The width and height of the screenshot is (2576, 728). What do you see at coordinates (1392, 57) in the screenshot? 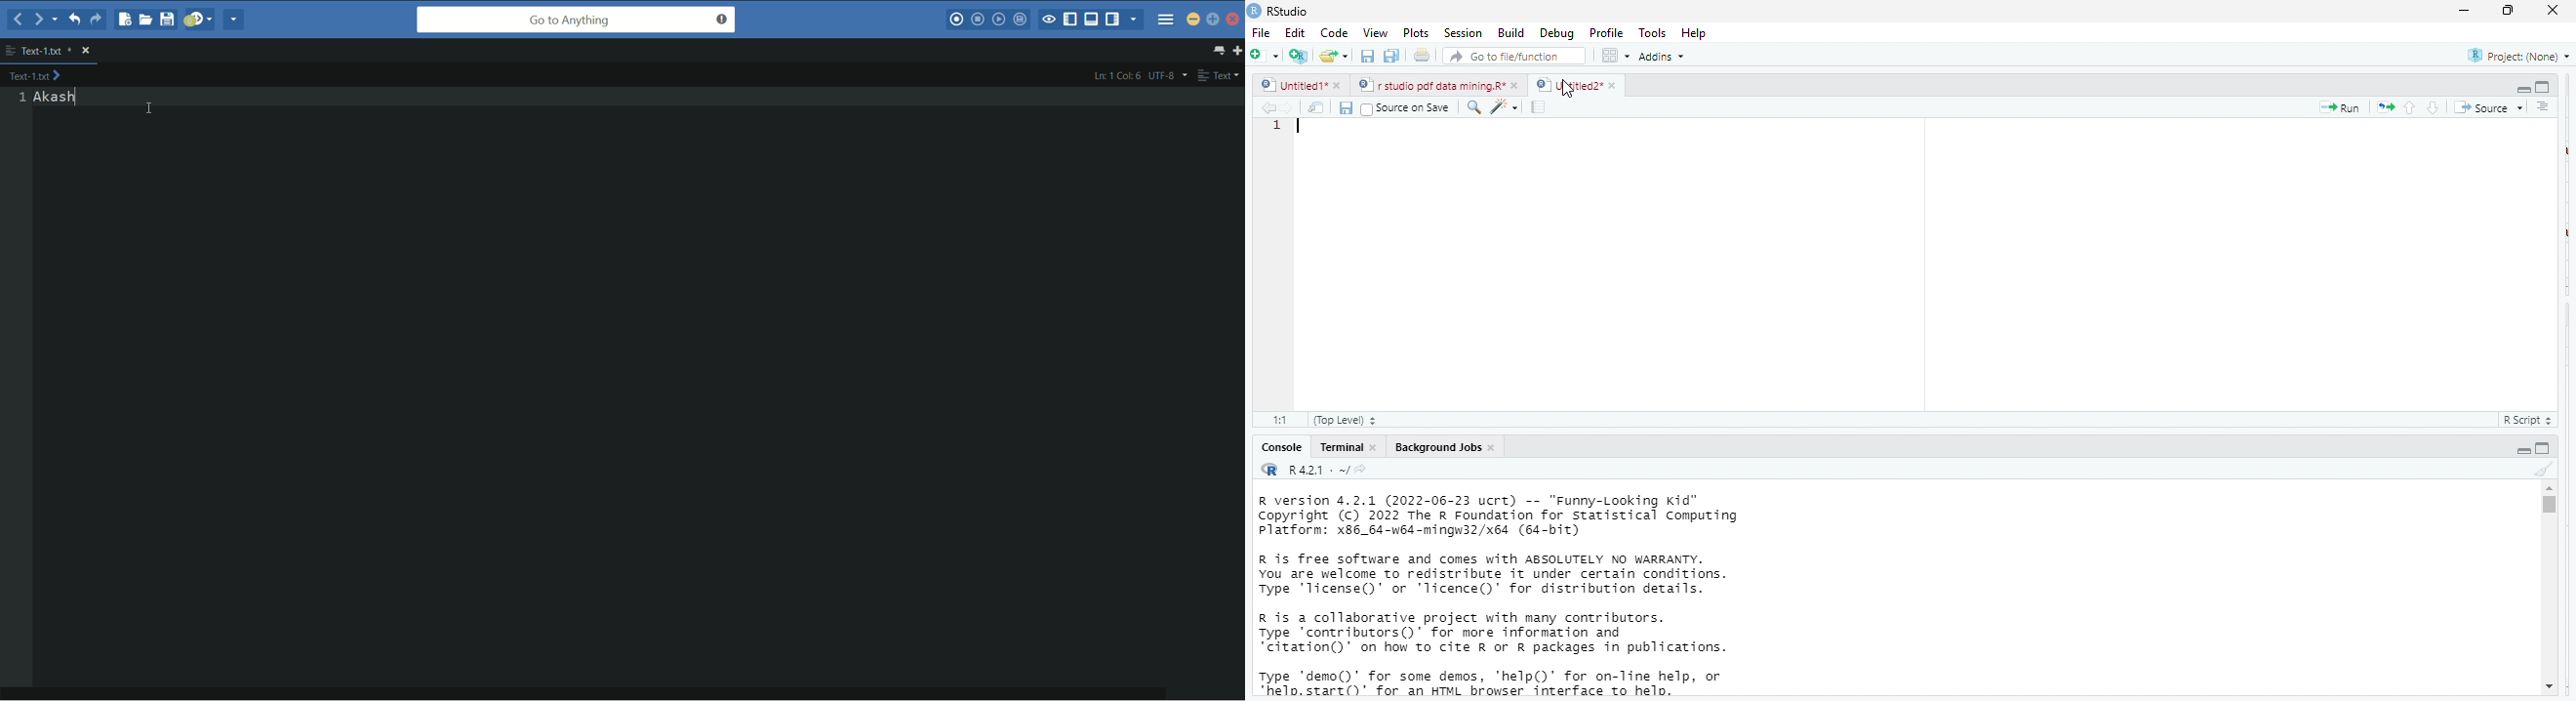
I see `save all open documents` at bounding box center [1392, 57].